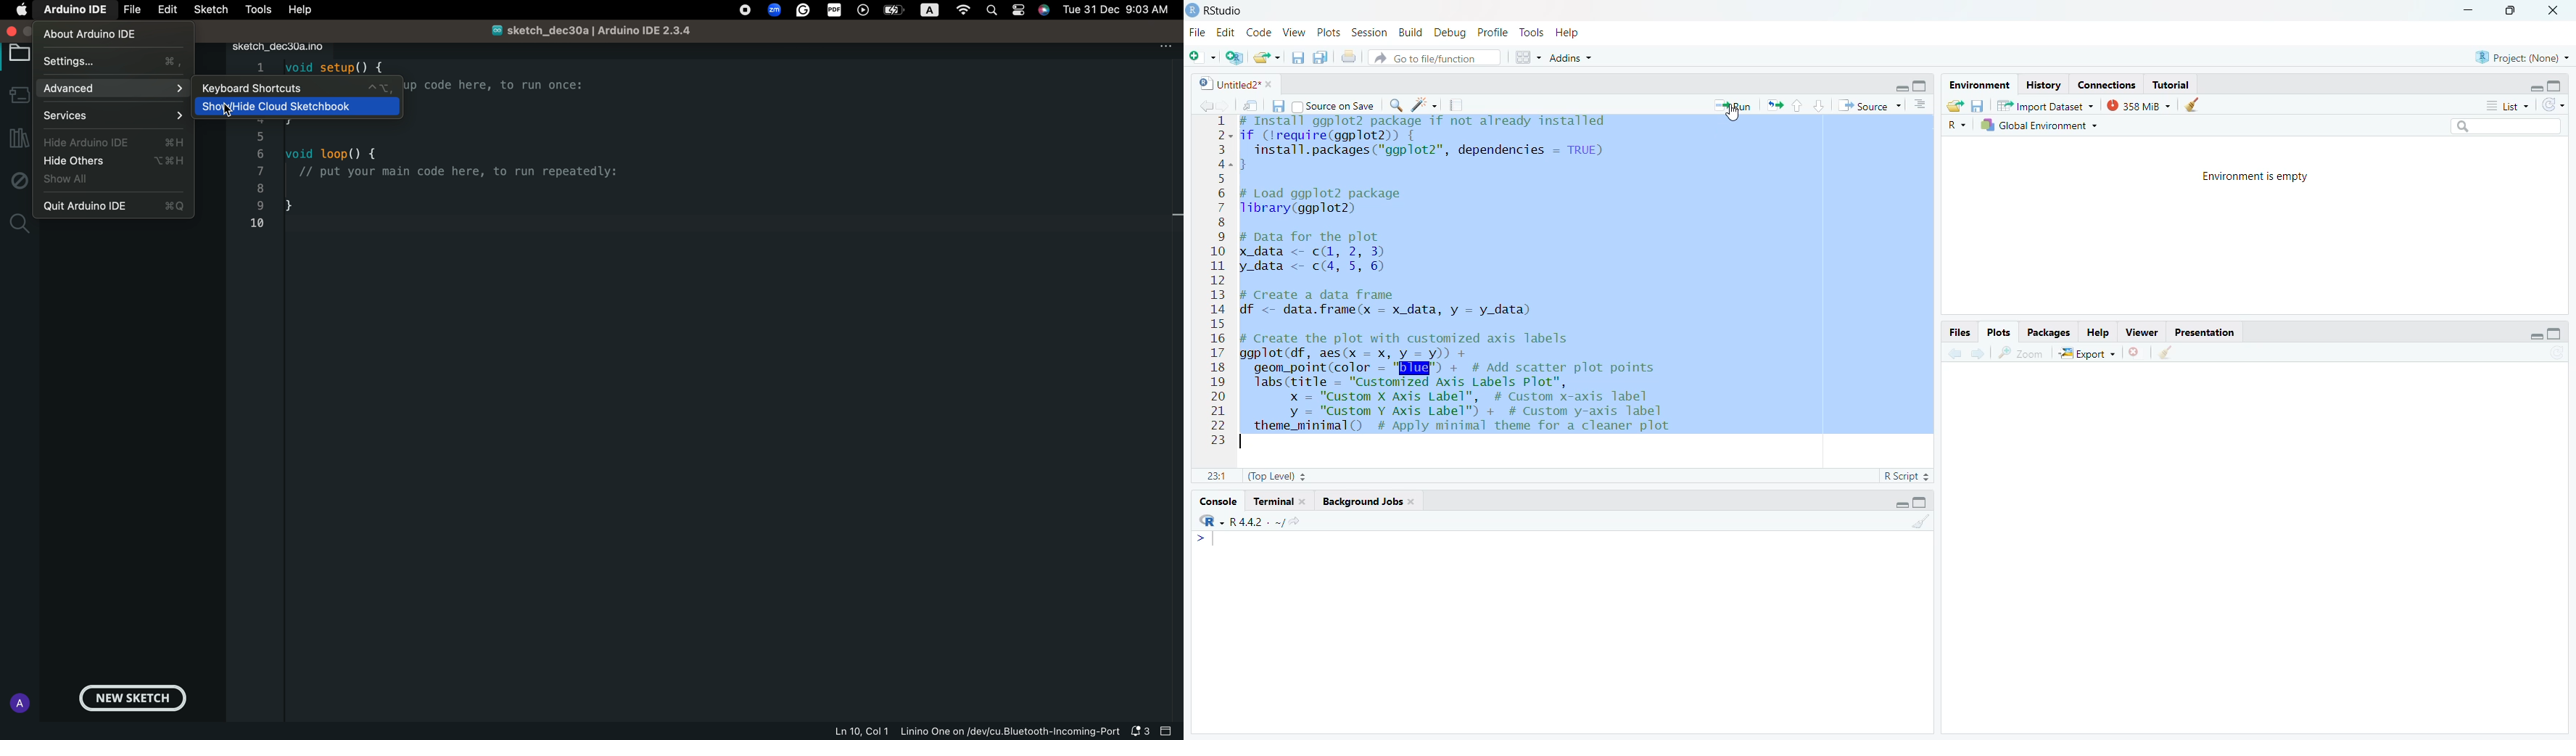 This screenshot has height=756, width=2576. I want to click on save, so click(1981, 106).